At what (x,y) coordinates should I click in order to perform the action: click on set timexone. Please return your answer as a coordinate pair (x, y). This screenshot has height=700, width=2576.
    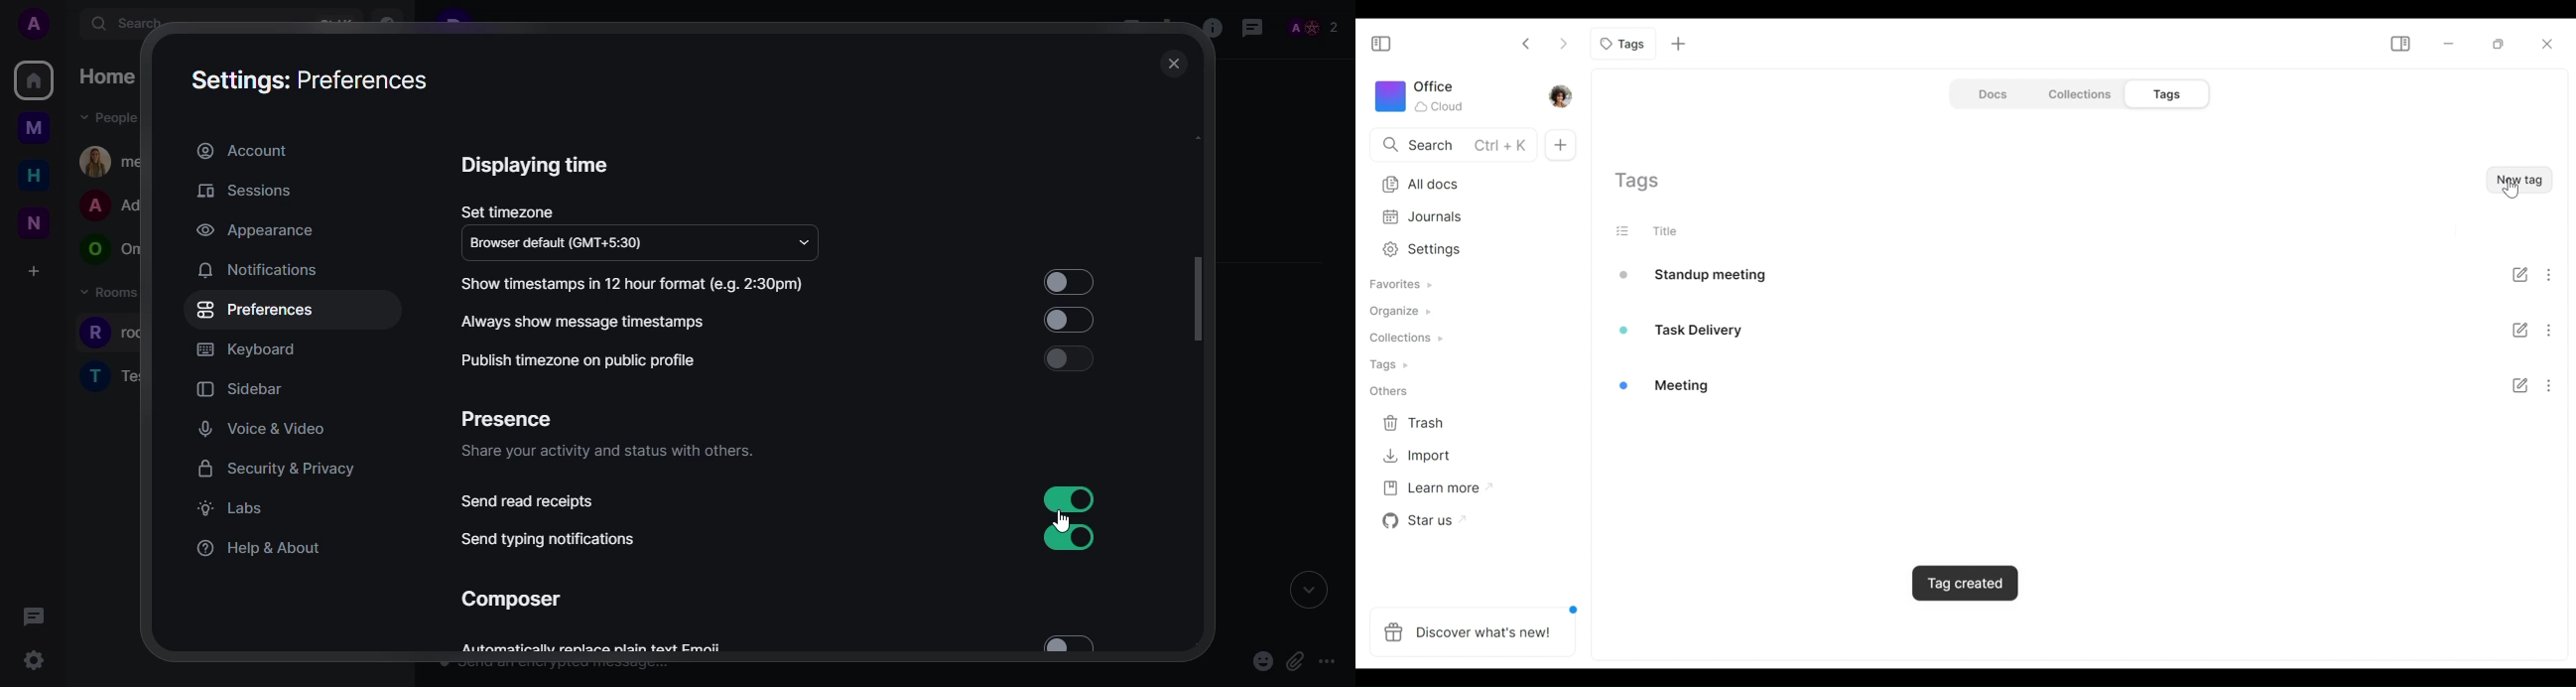
    Looking at the image, I should click on (510, 211).